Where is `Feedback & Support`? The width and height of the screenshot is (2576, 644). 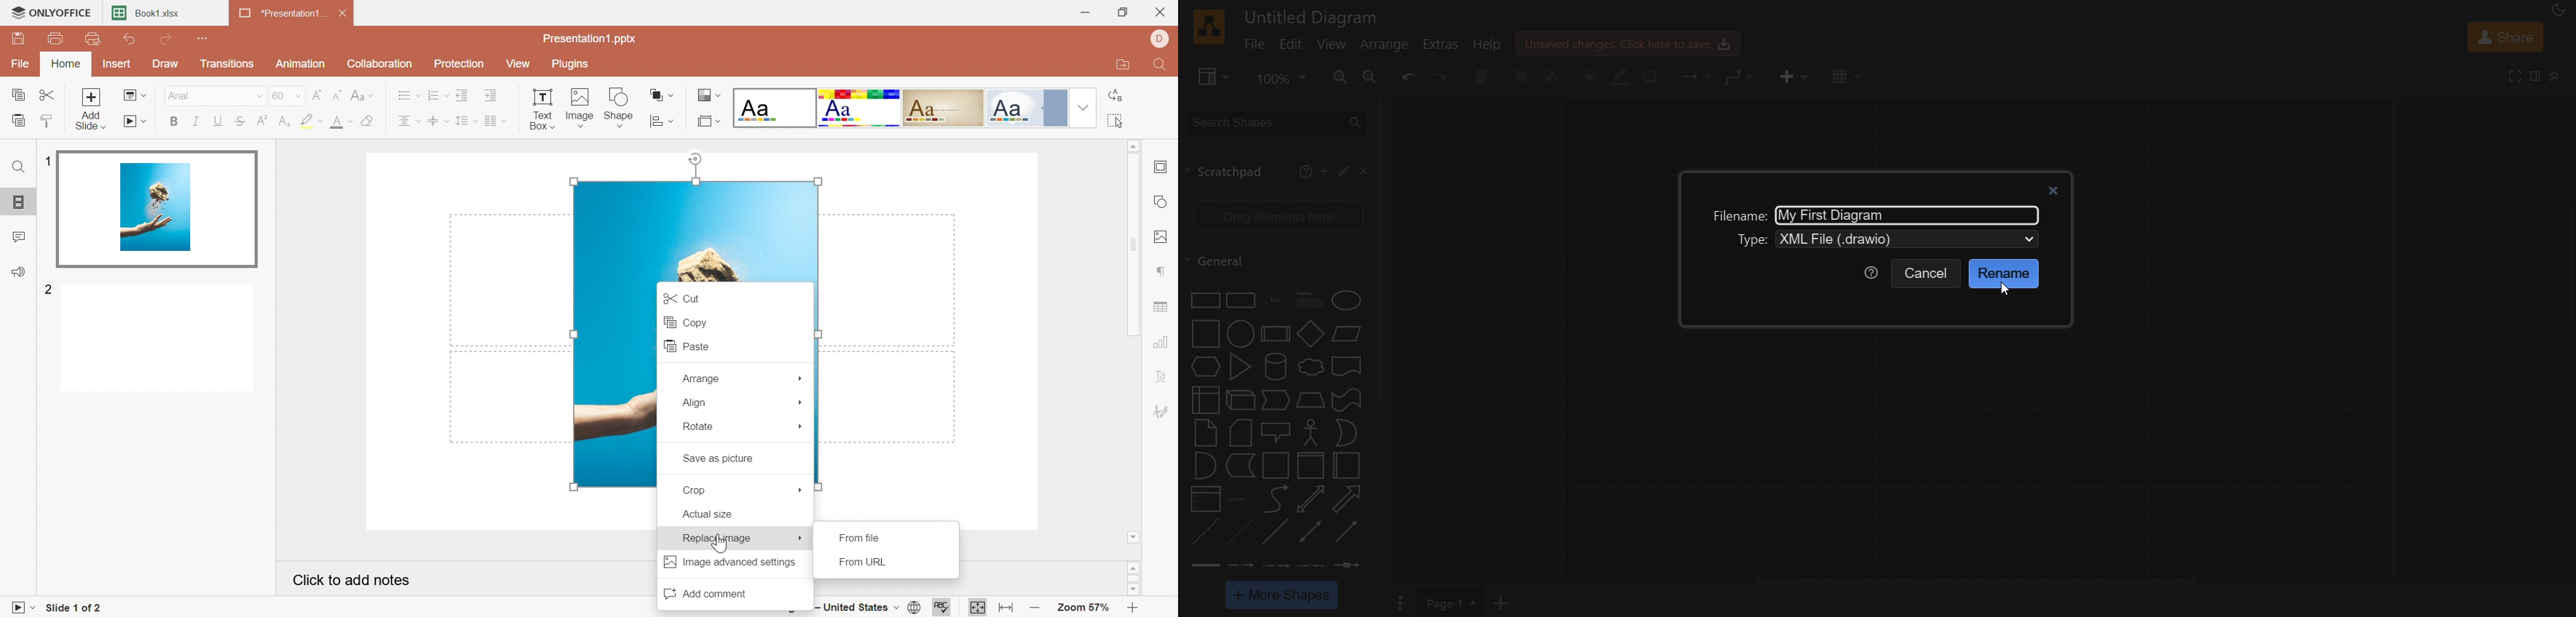
Feedback & Support is located at coordinates (18, 271).